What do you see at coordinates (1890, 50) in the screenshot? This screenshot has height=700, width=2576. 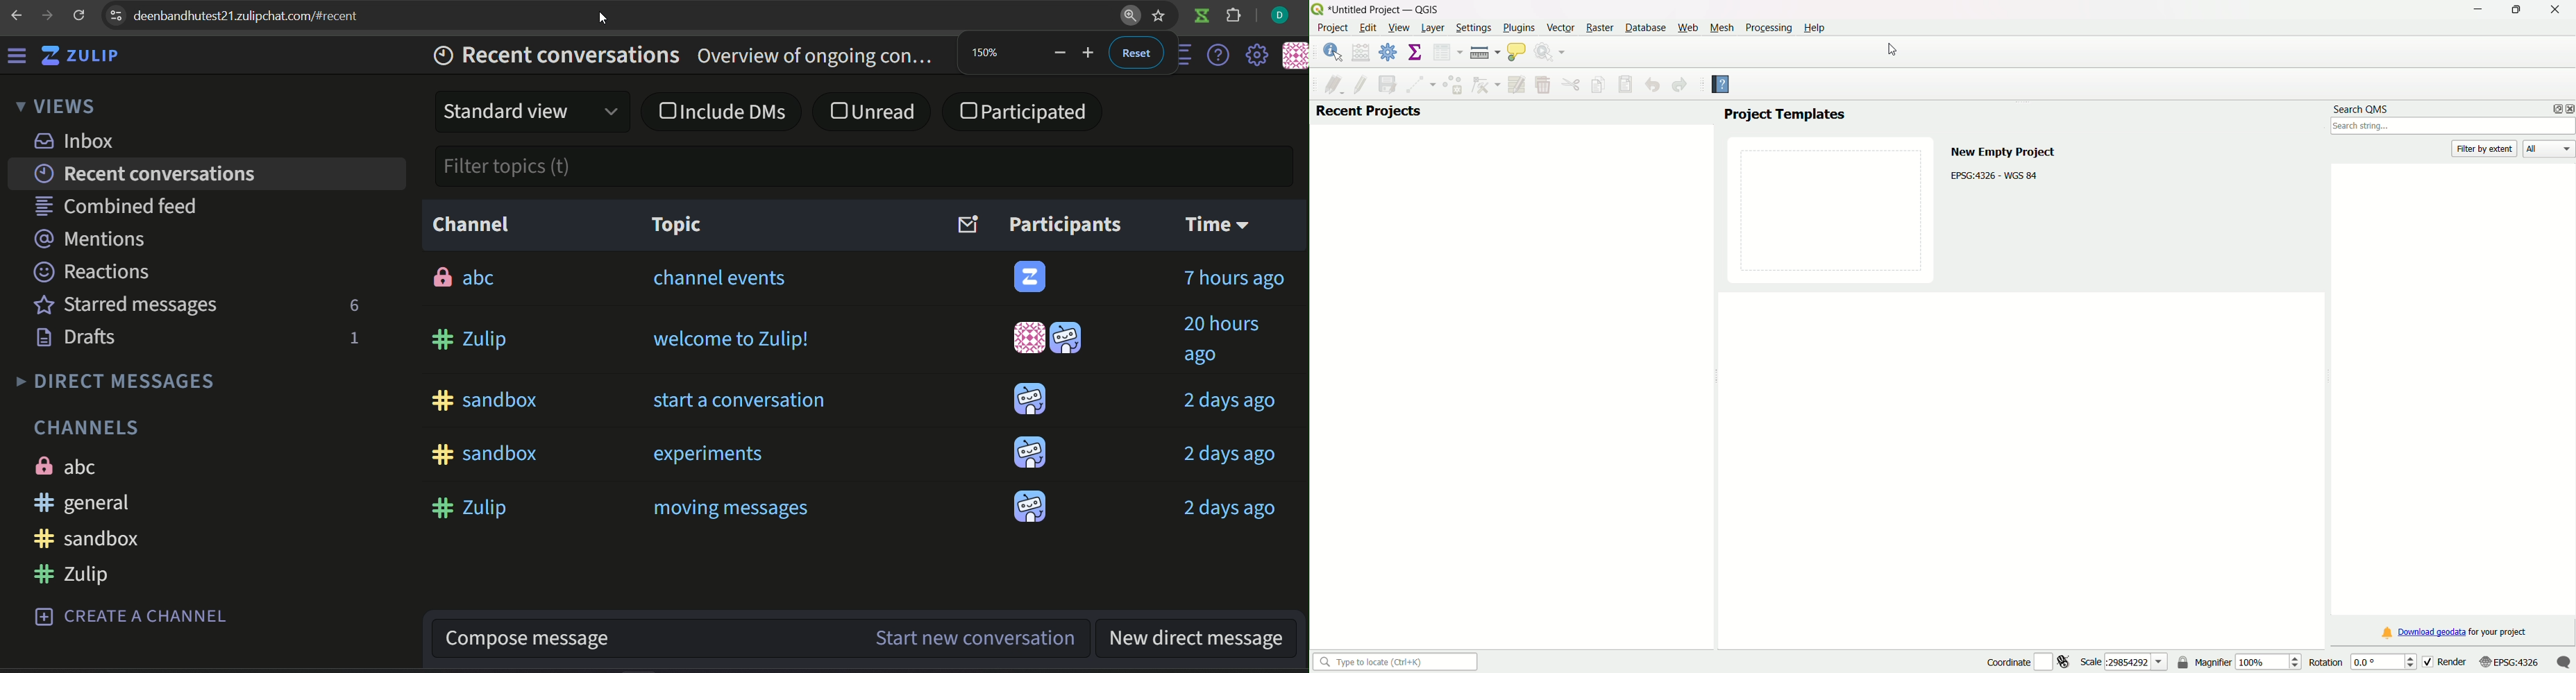 I see `cursor` at bounding box center [1890, 50].